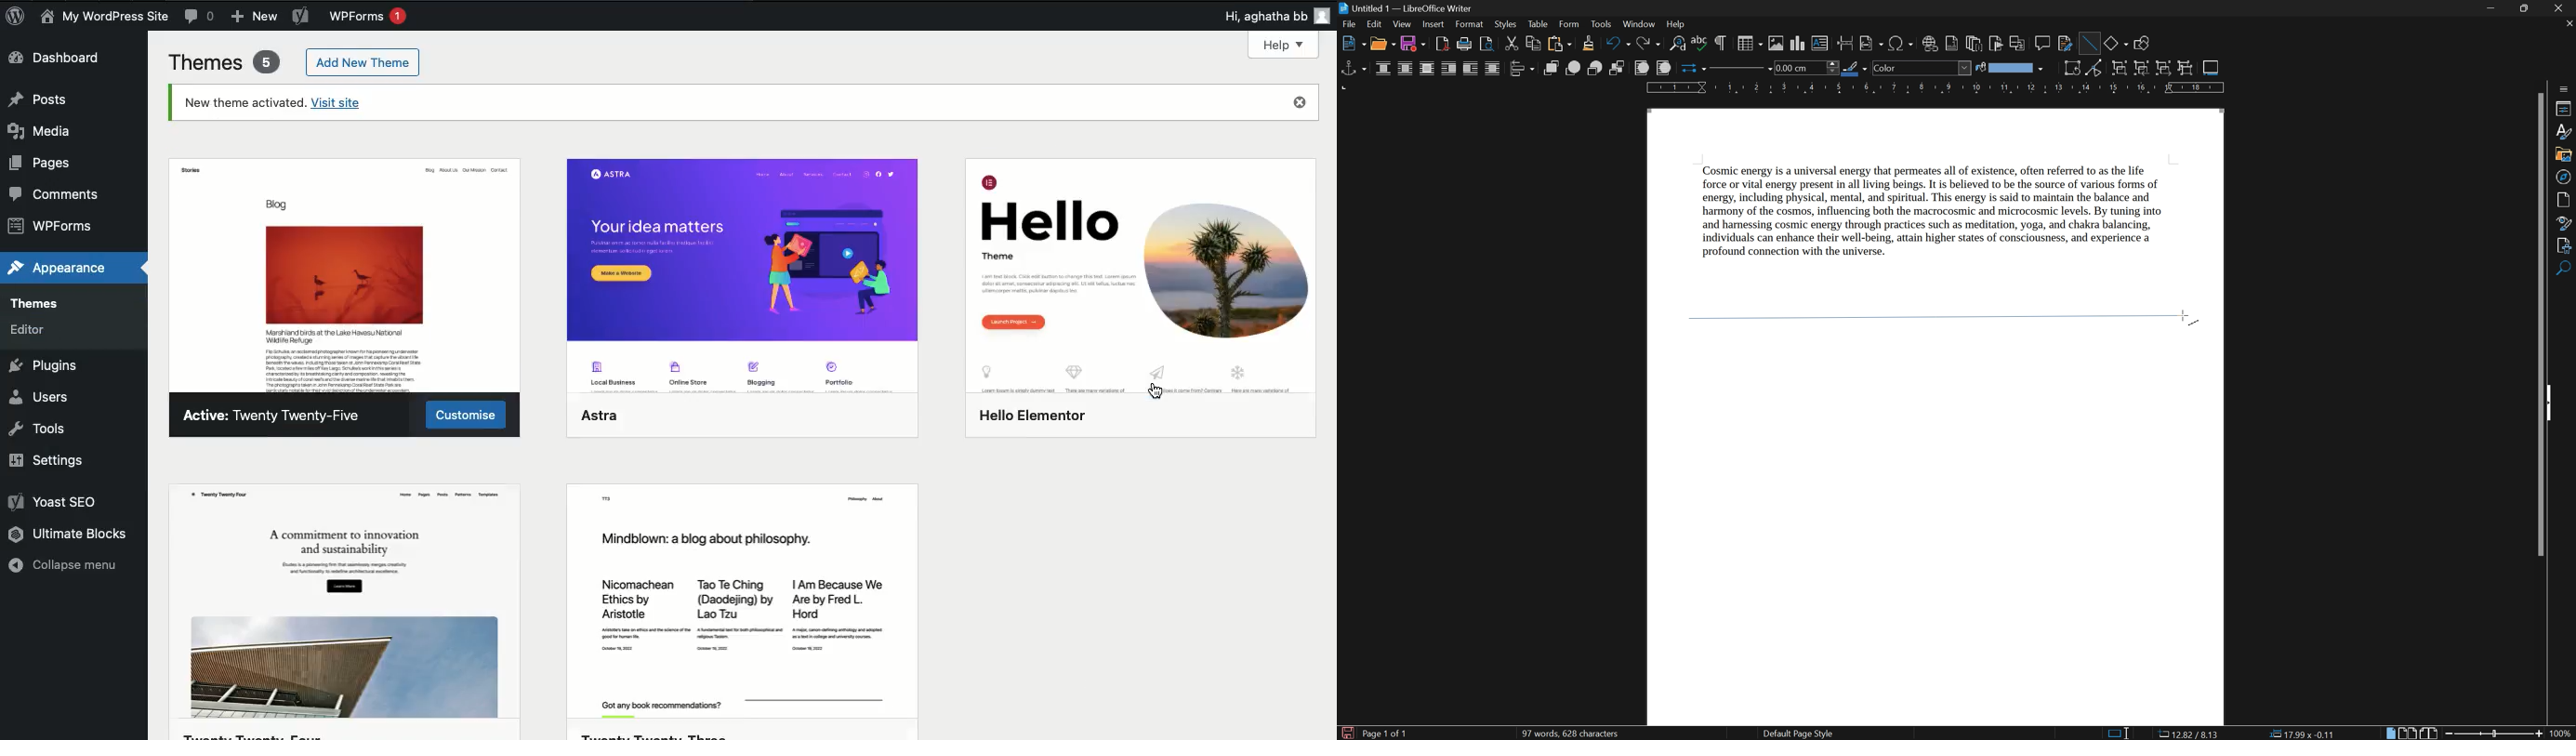 Image resolution: width=2576 pixels, height=756 pixels. What do you see at coordinates (1441, 44) in the screenshot?
I see `export directly as PDF` at bounding box center [1441, 44].